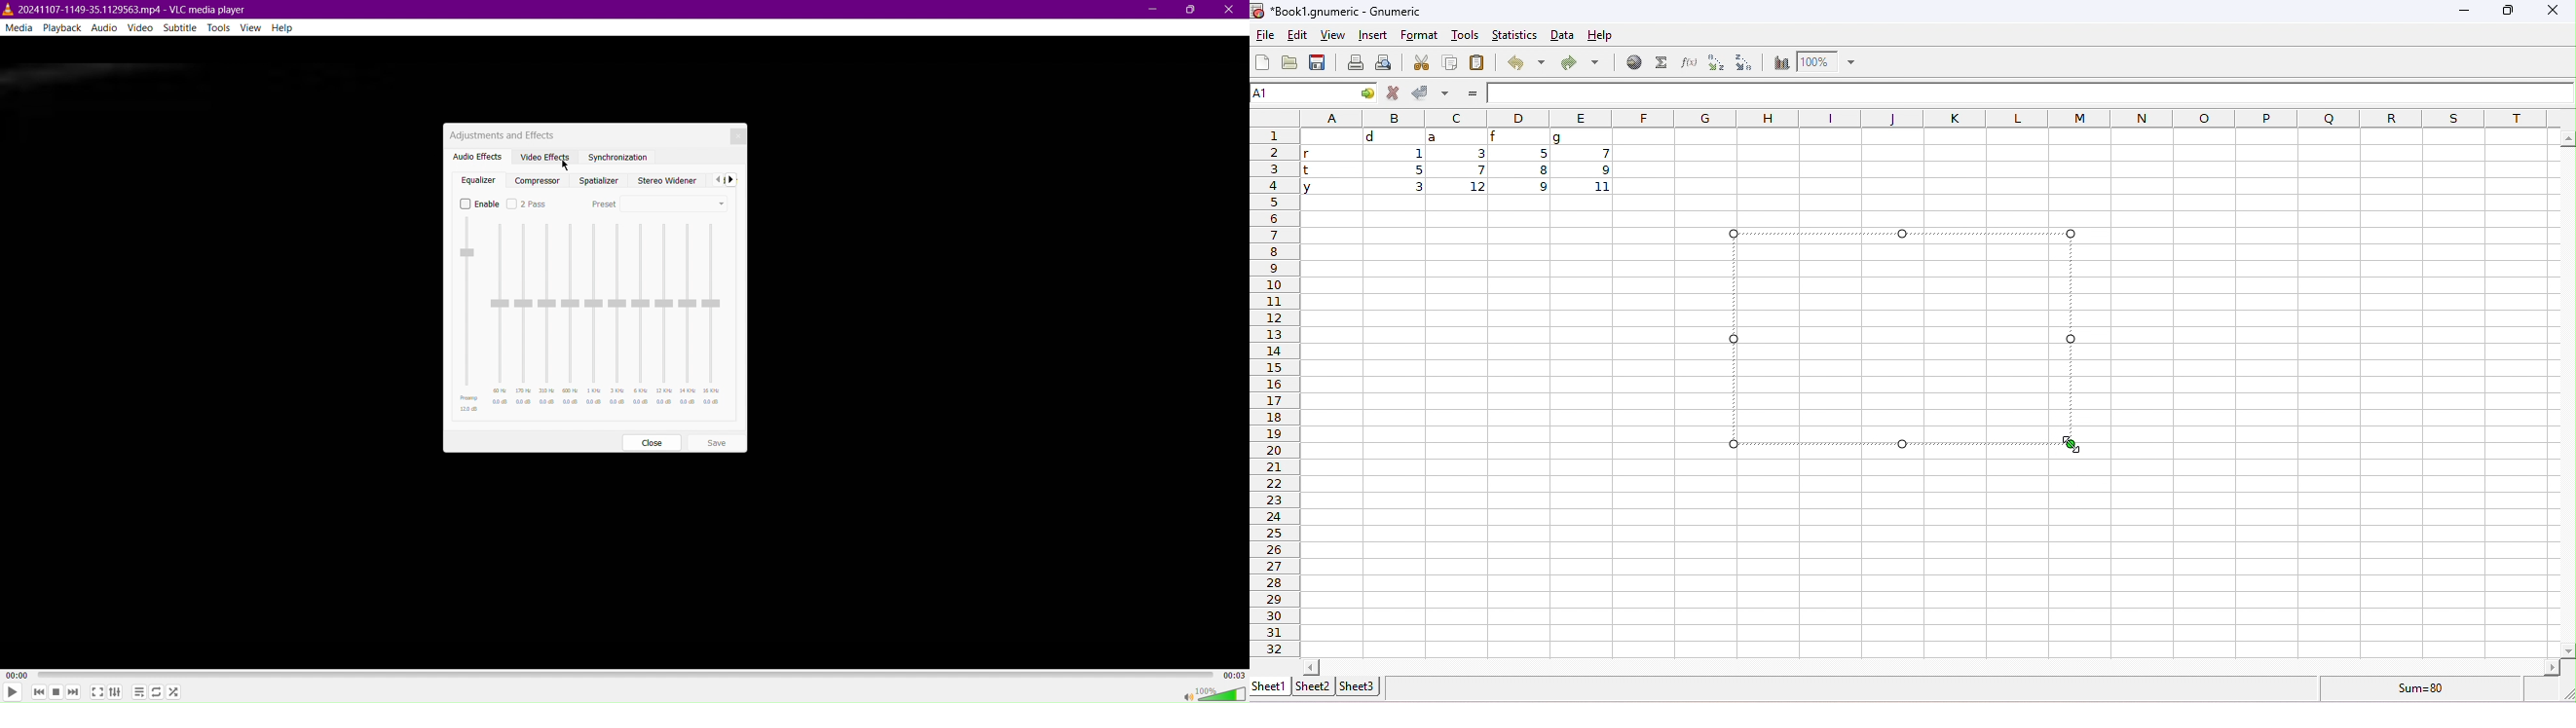 Image resolution: width=2576 pixels, height=728 pixels. What do you see at coordinates (1332, 35) in the screenshot?
I see `view` at bounding box center [1332, 35].